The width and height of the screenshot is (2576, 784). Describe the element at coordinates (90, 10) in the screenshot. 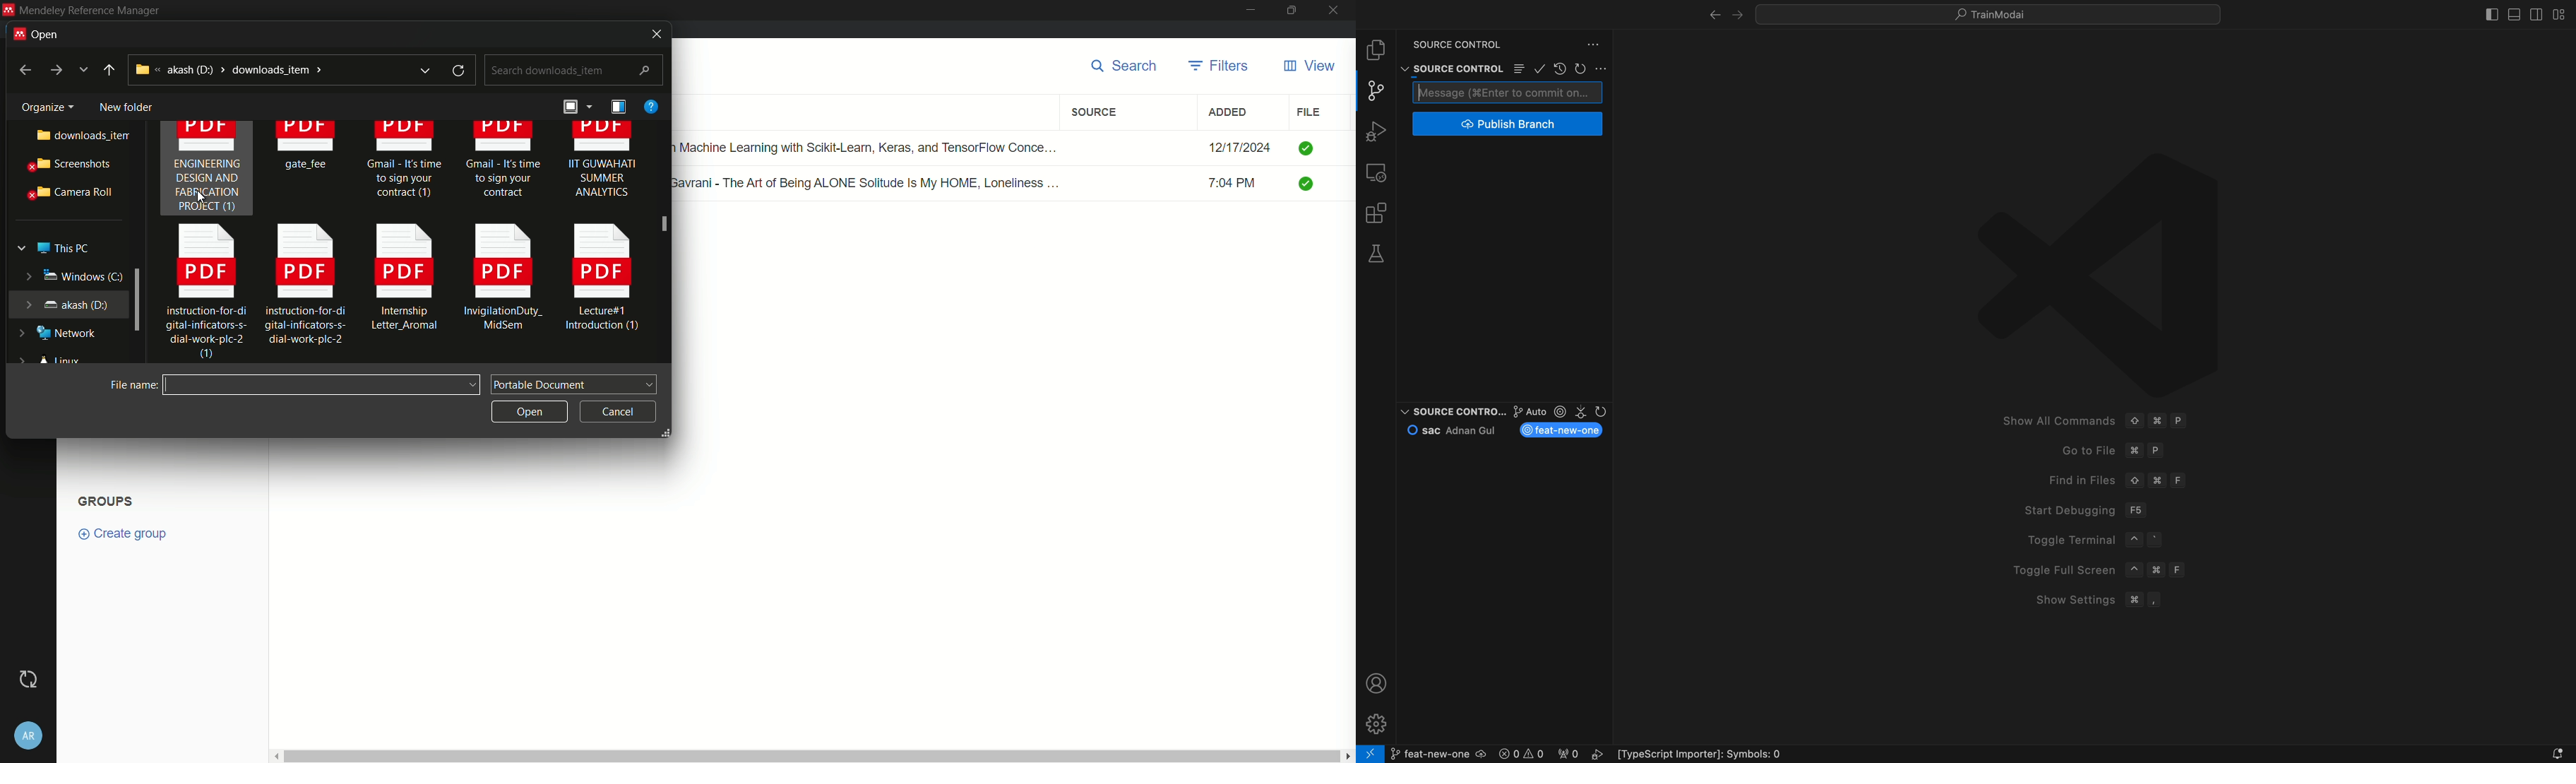

I see `Mendeley Reference Manager` at that location.